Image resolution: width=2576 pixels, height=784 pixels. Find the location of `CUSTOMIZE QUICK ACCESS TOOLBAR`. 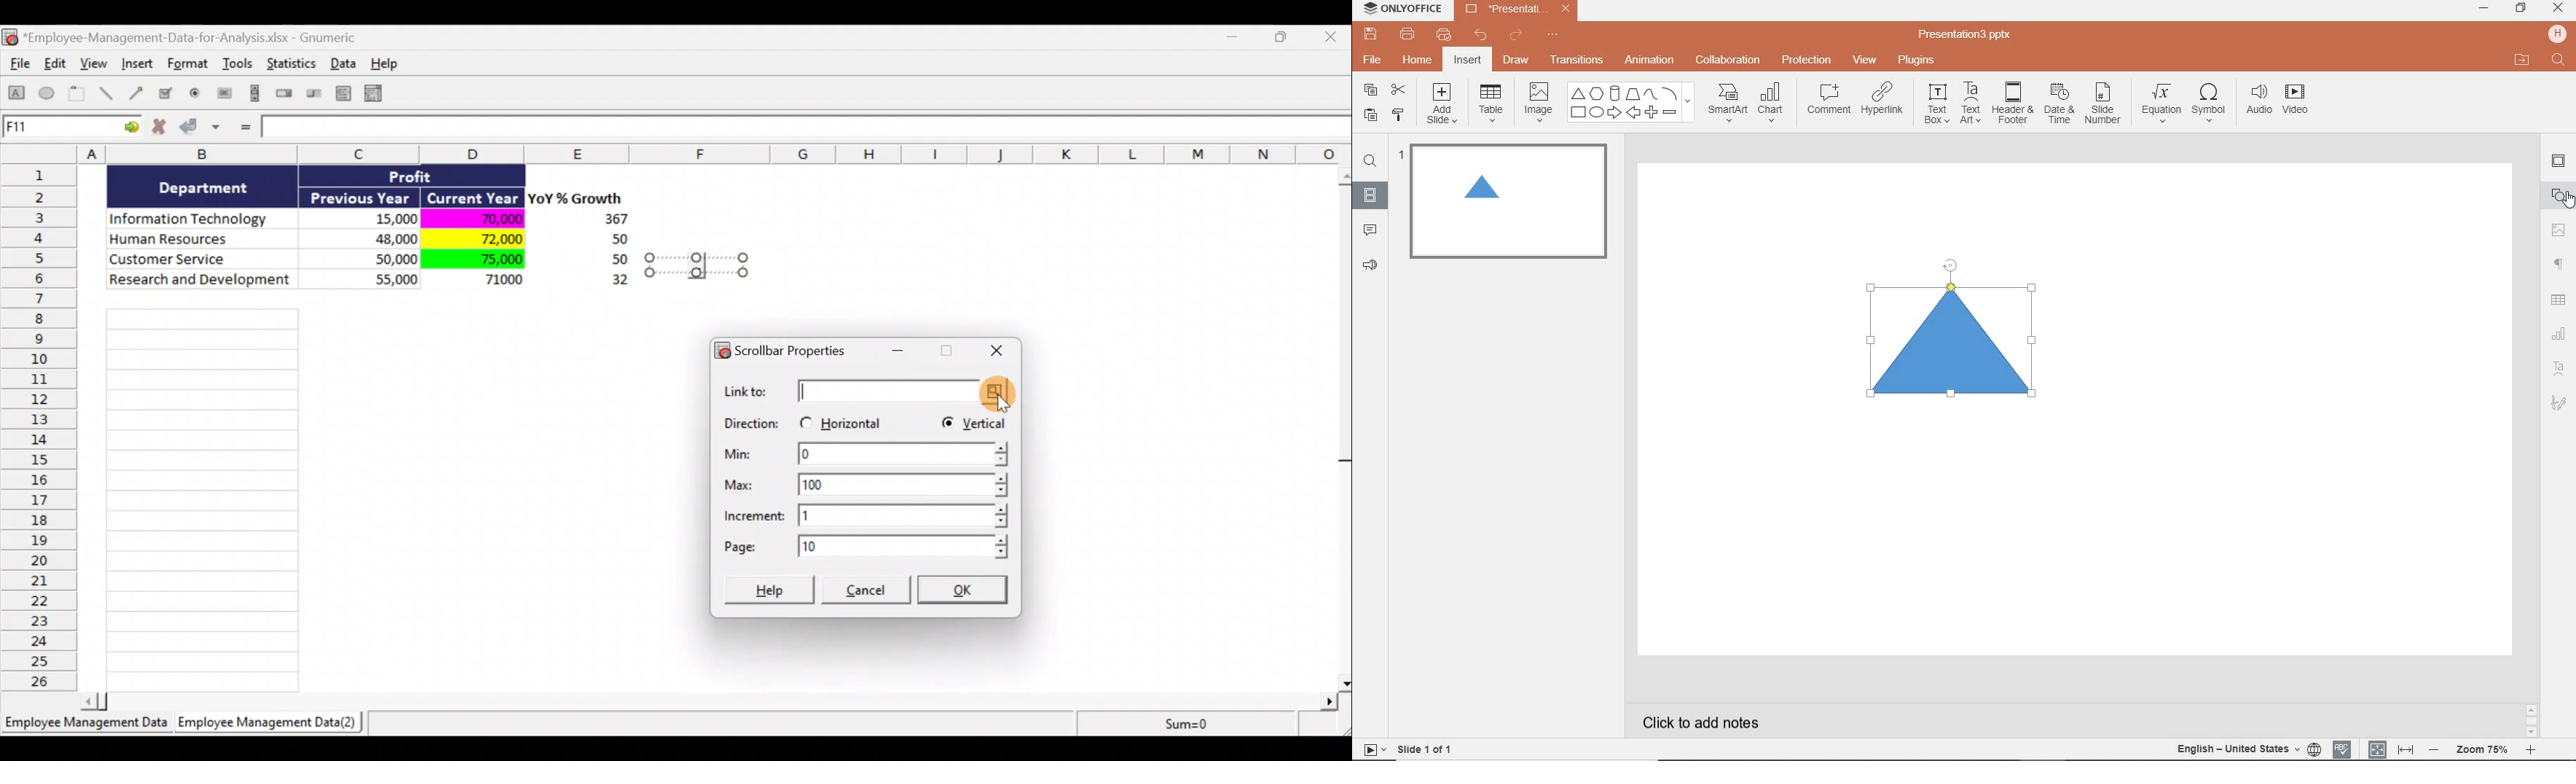

CUSTOMIZE QUICK ACCESS TOOLBAR is located at coordinates (1552, 35).